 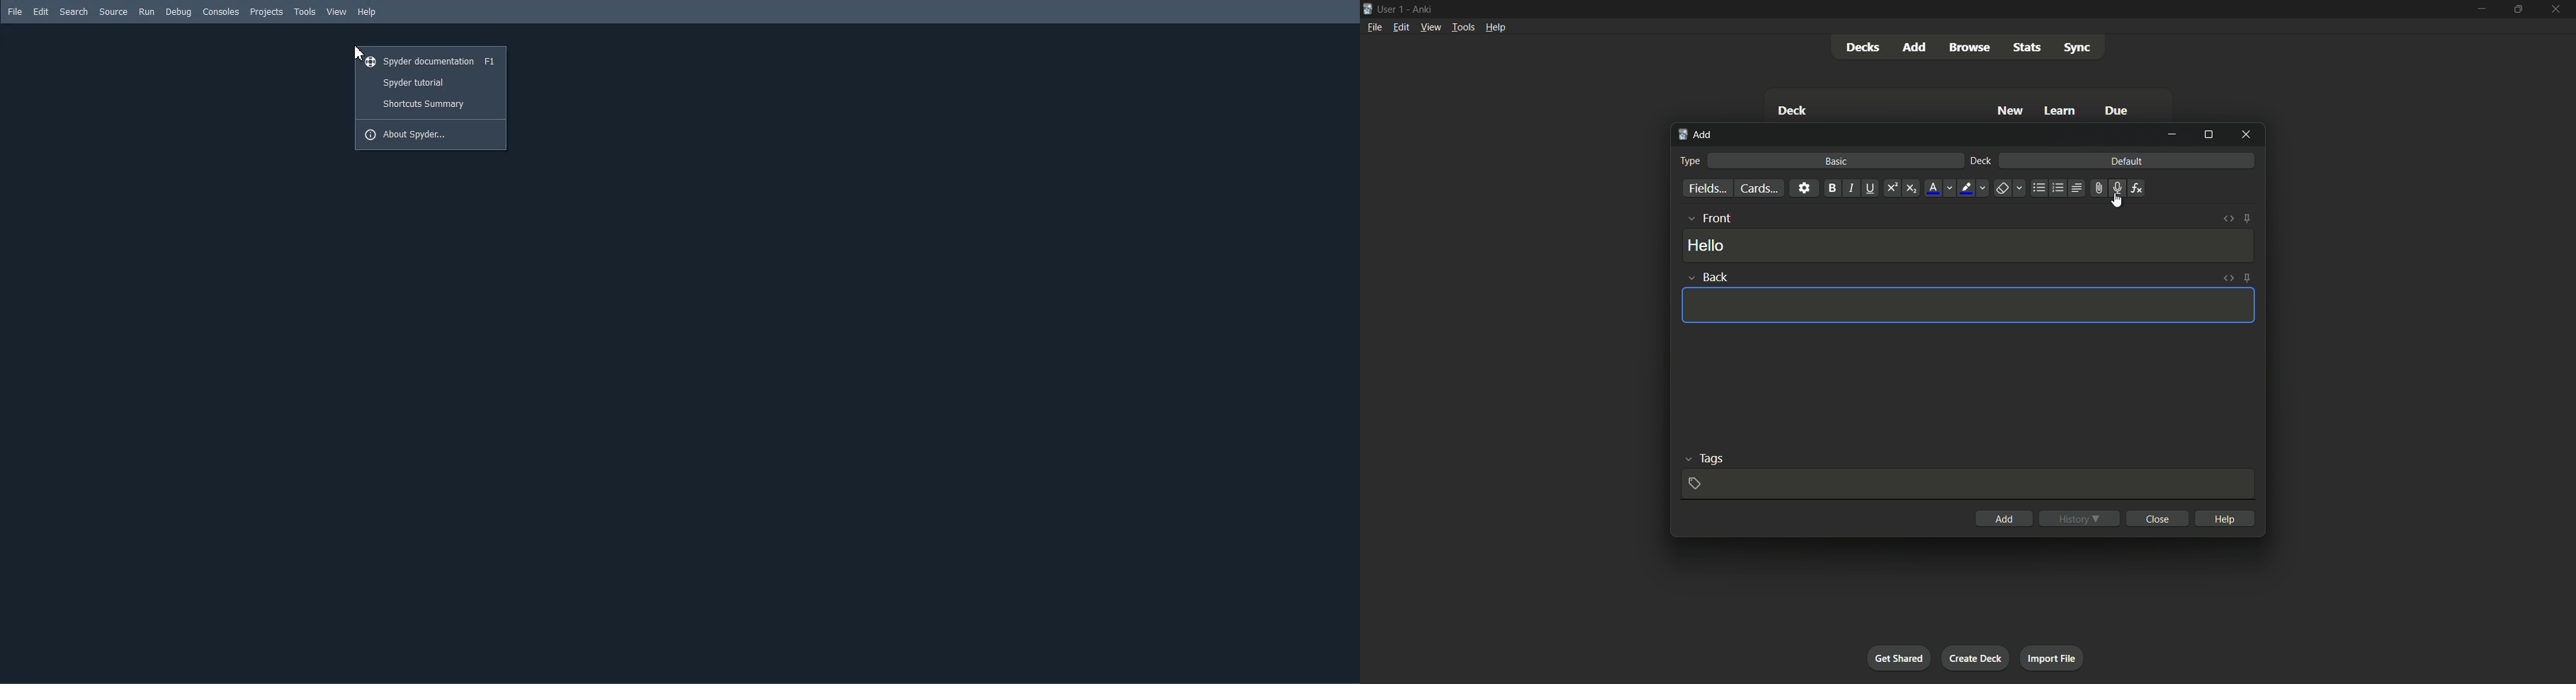 I want to click on tags, so click(x=1704, y=457).